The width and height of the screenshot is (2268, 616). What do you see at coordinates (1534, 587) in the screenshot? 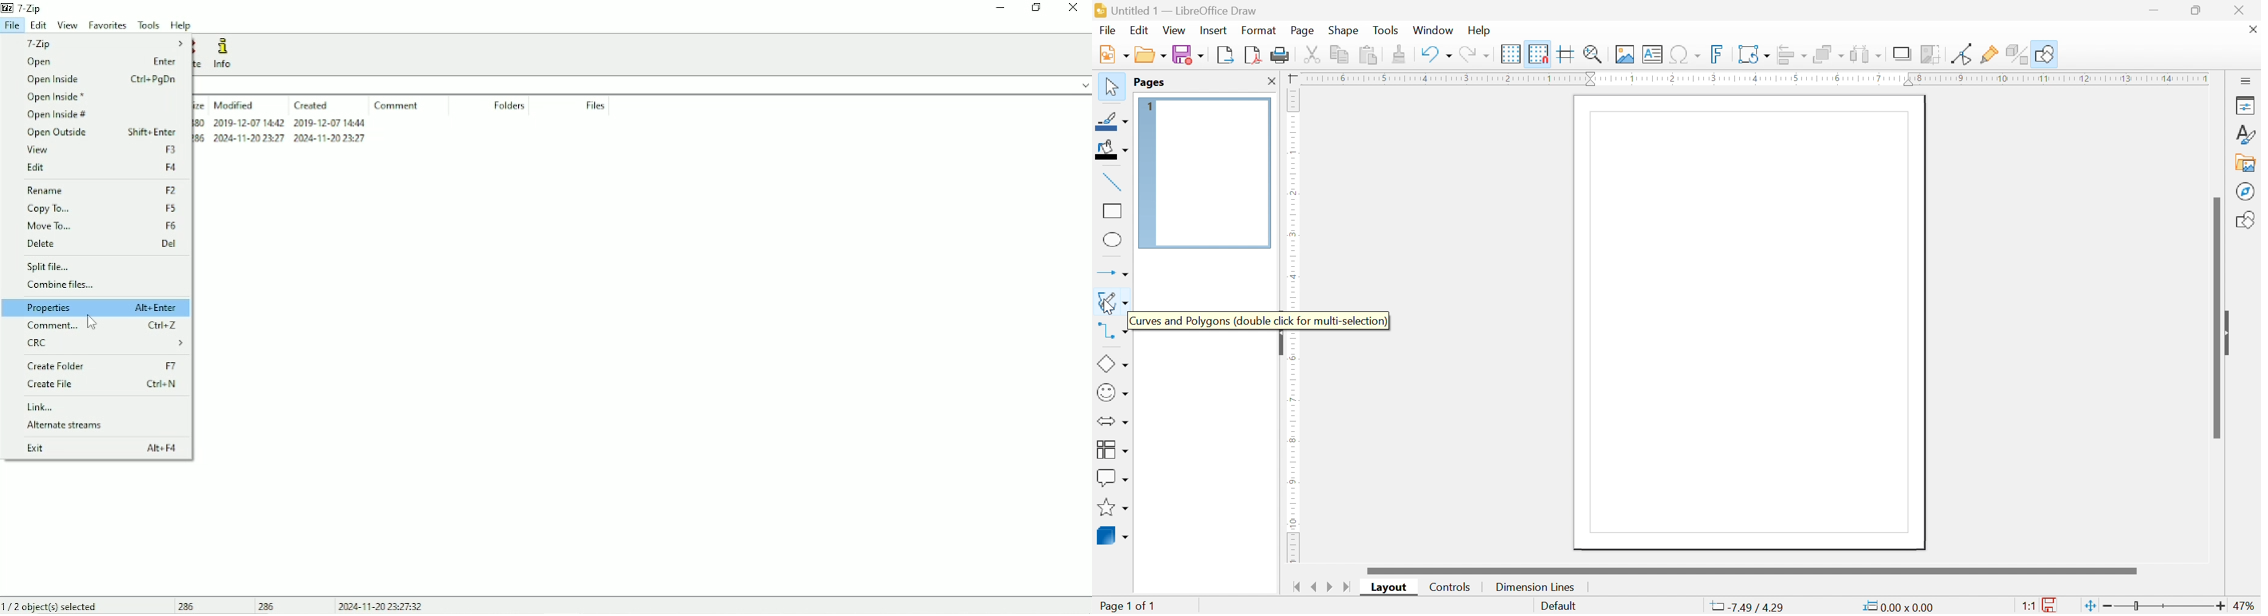
I see `dimension lines` at bounding box center [1534, 587].